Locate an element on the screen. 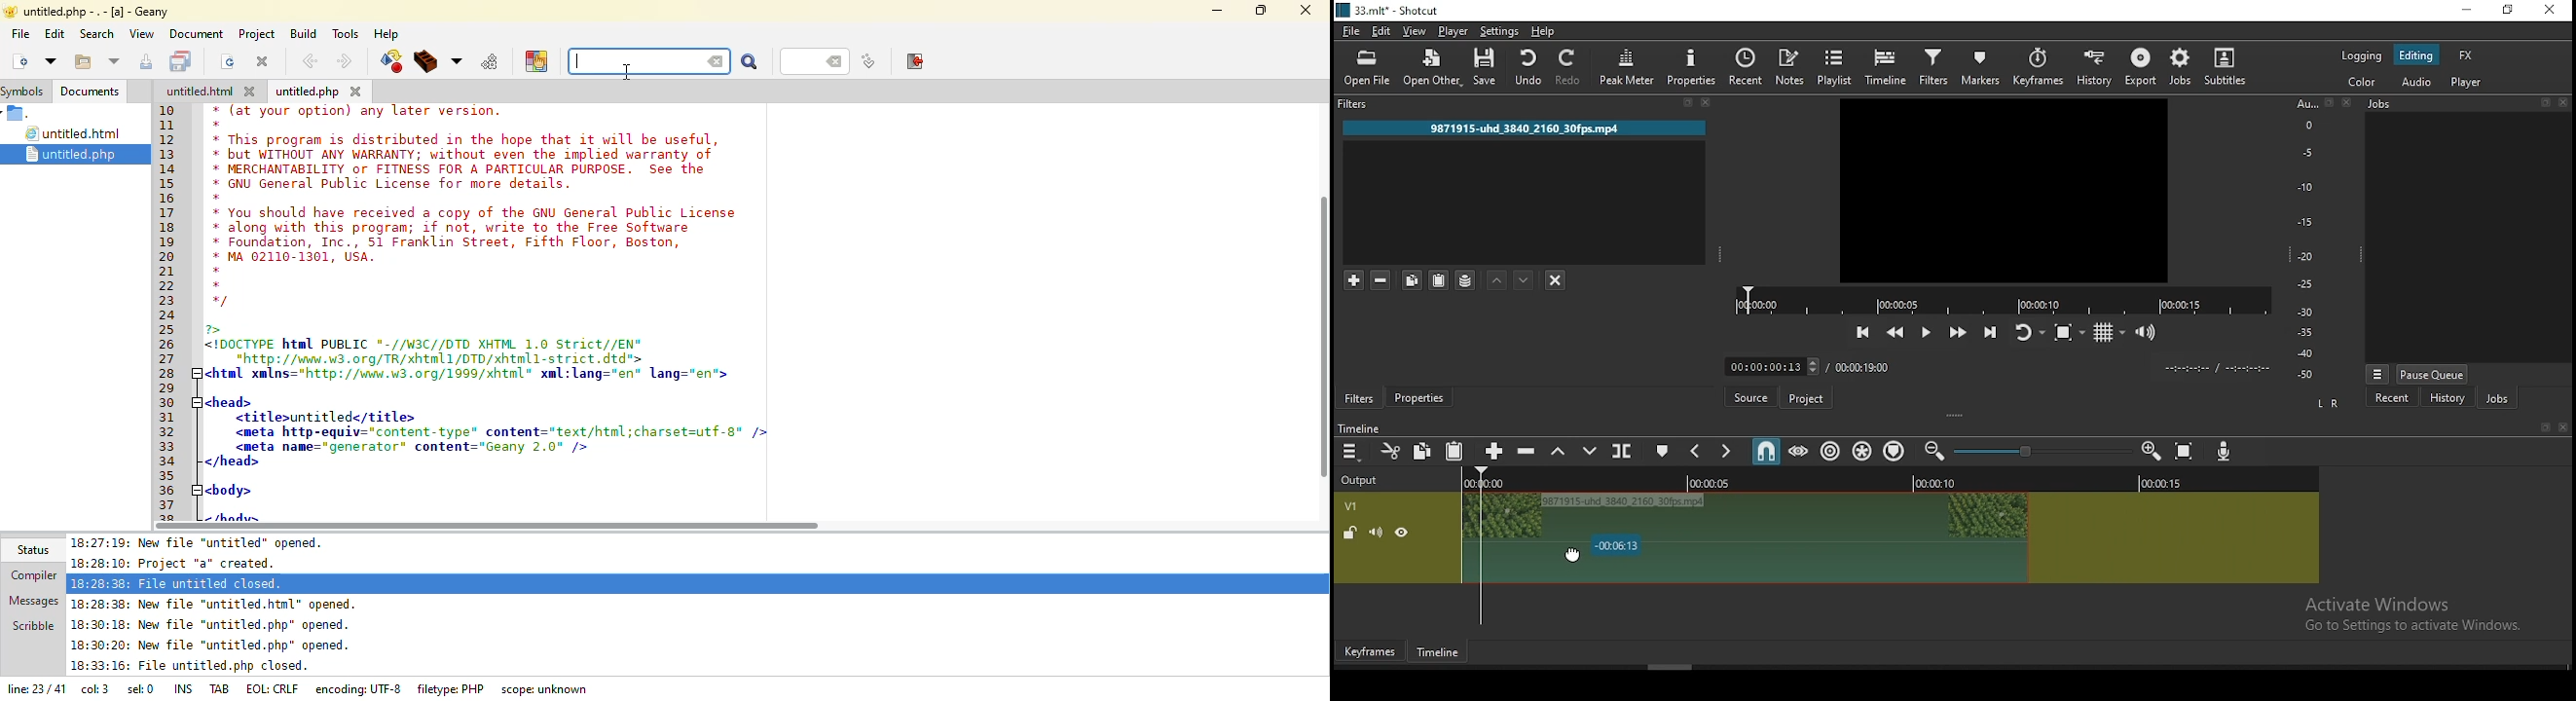 The image size is (2576, 728). redo is located at coordinates (1570, 70).